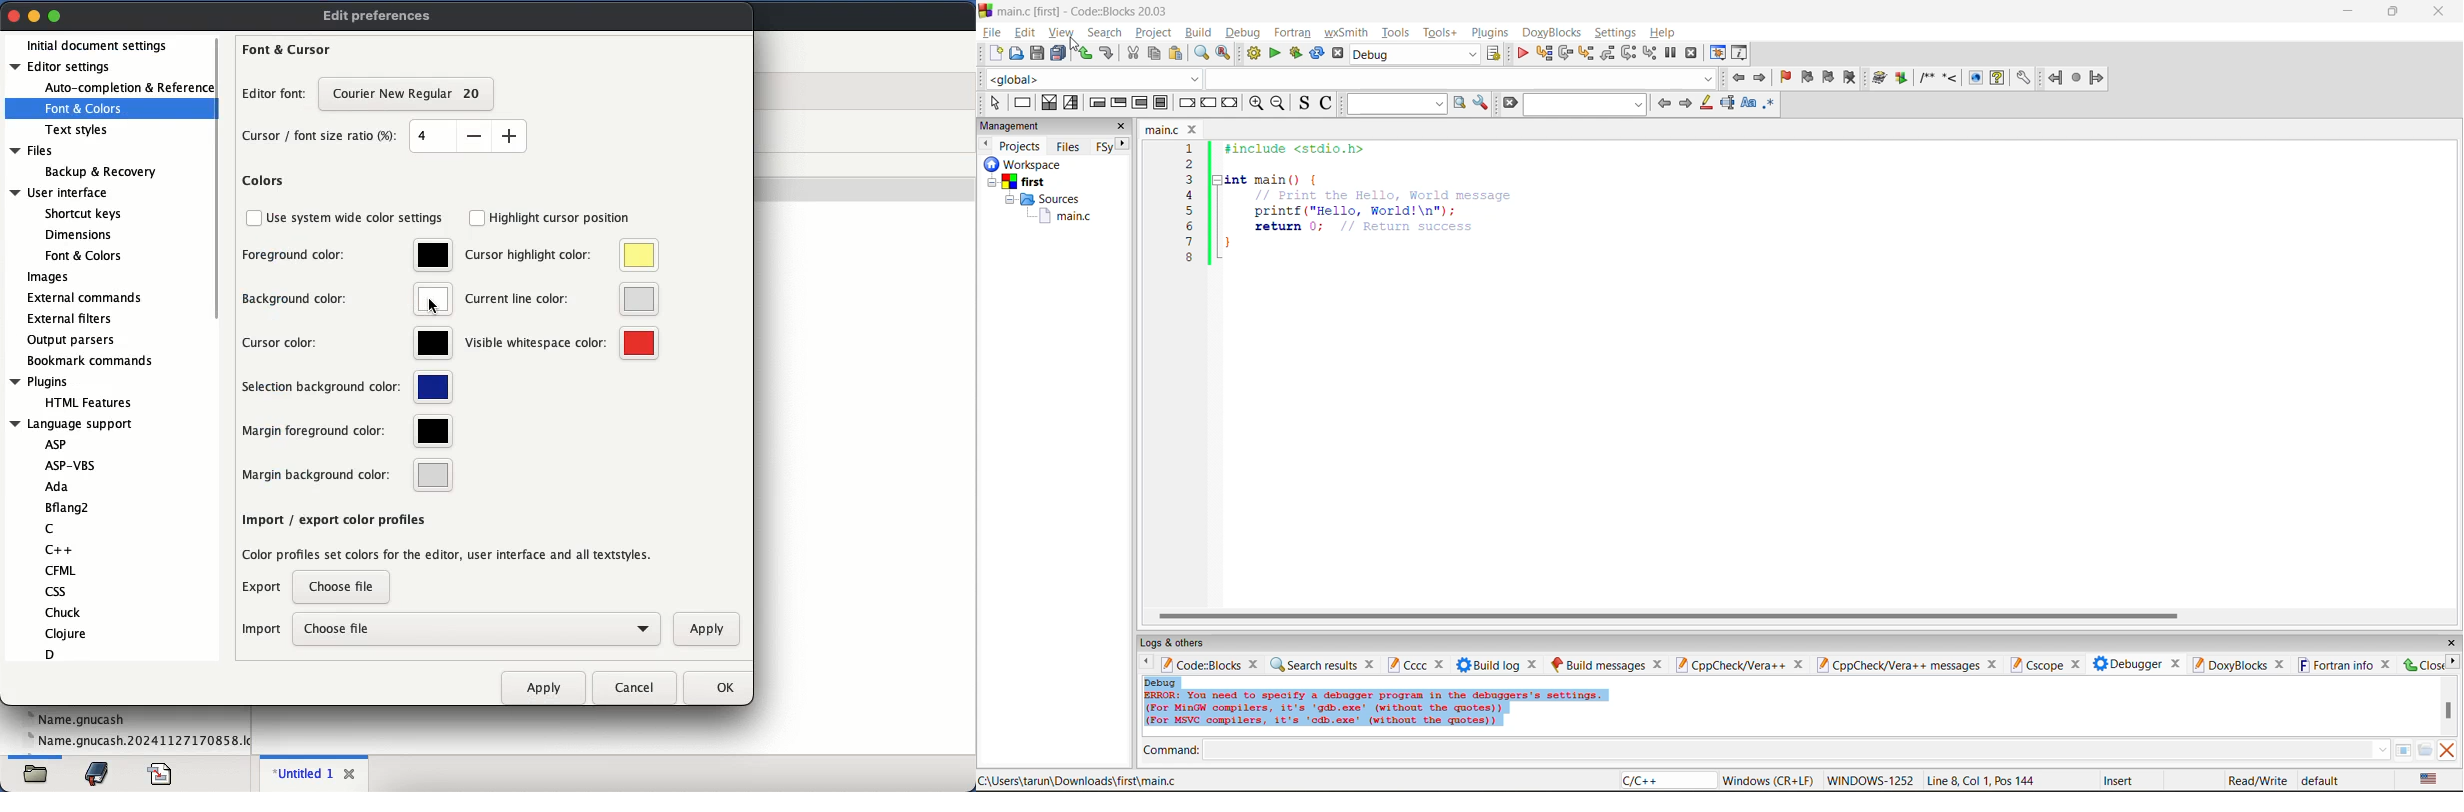 This screenshot has width=2464, height=812. Describe the element at coordinates (1907, 663) in the screenshot. I see `cppcheck/vera++messages` at that location.